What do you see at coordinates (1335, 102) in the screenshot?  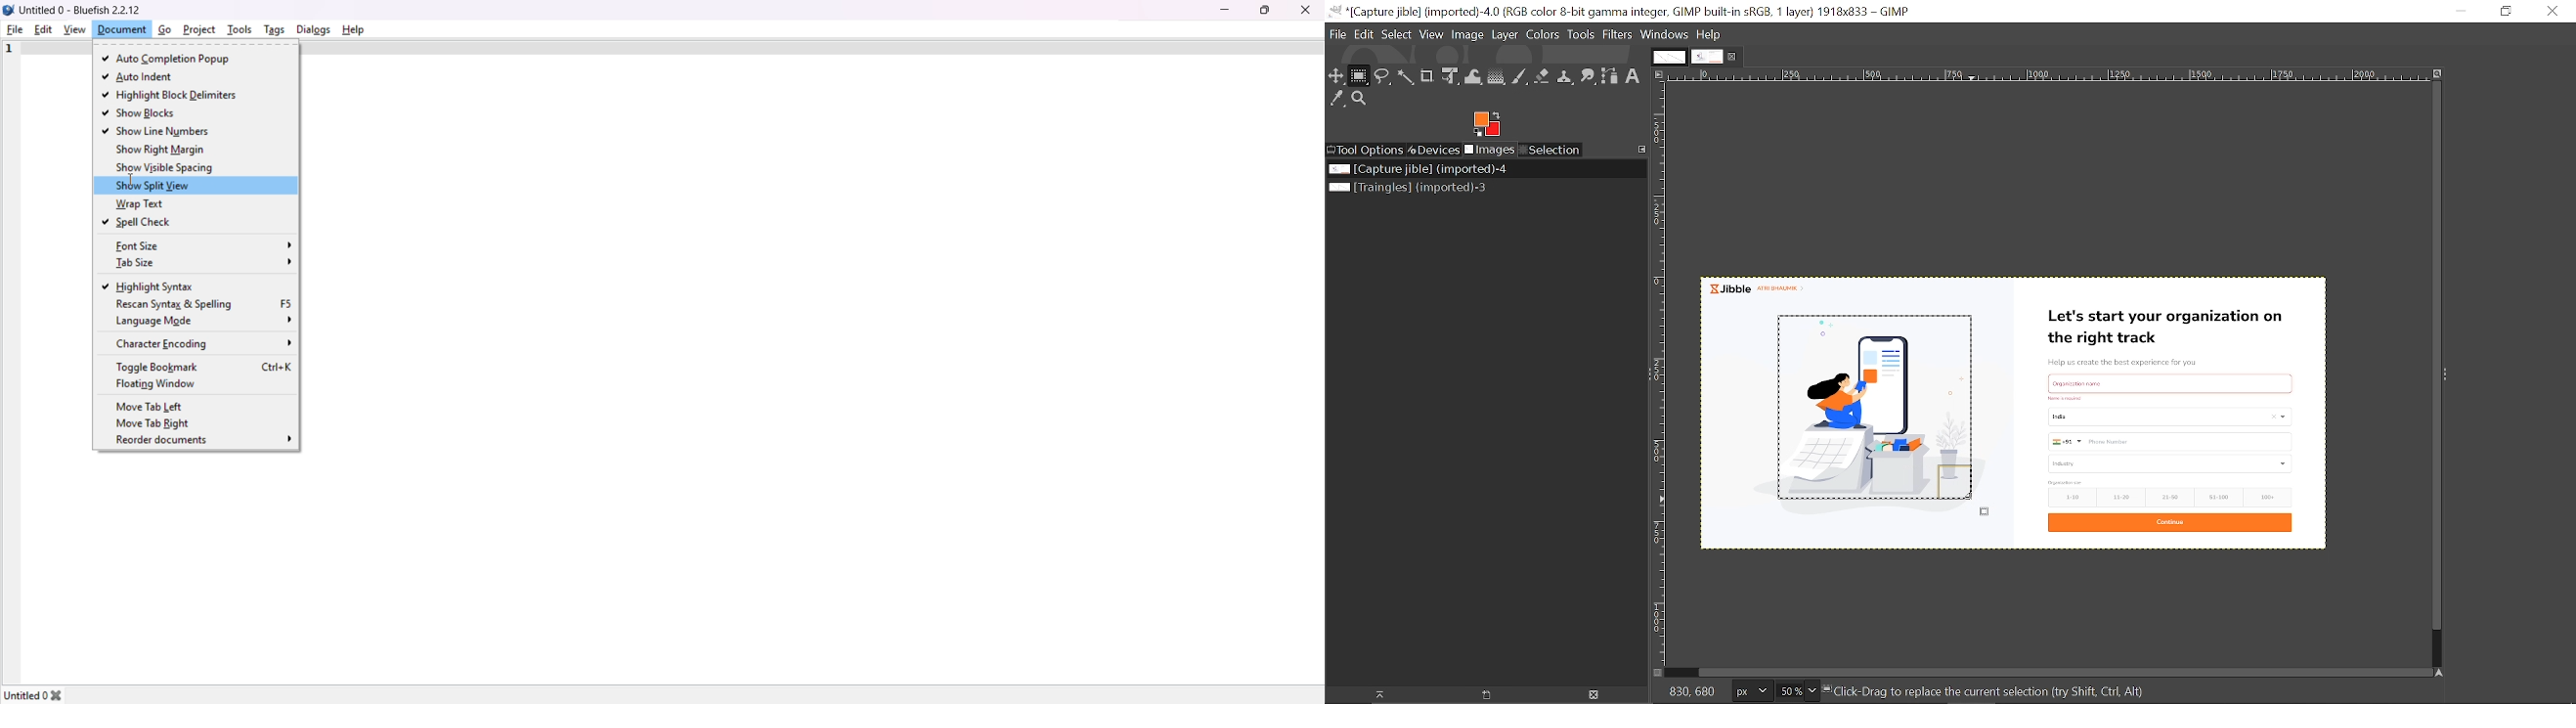 I see `Color picker tool` at bounding box center [1335, 102].